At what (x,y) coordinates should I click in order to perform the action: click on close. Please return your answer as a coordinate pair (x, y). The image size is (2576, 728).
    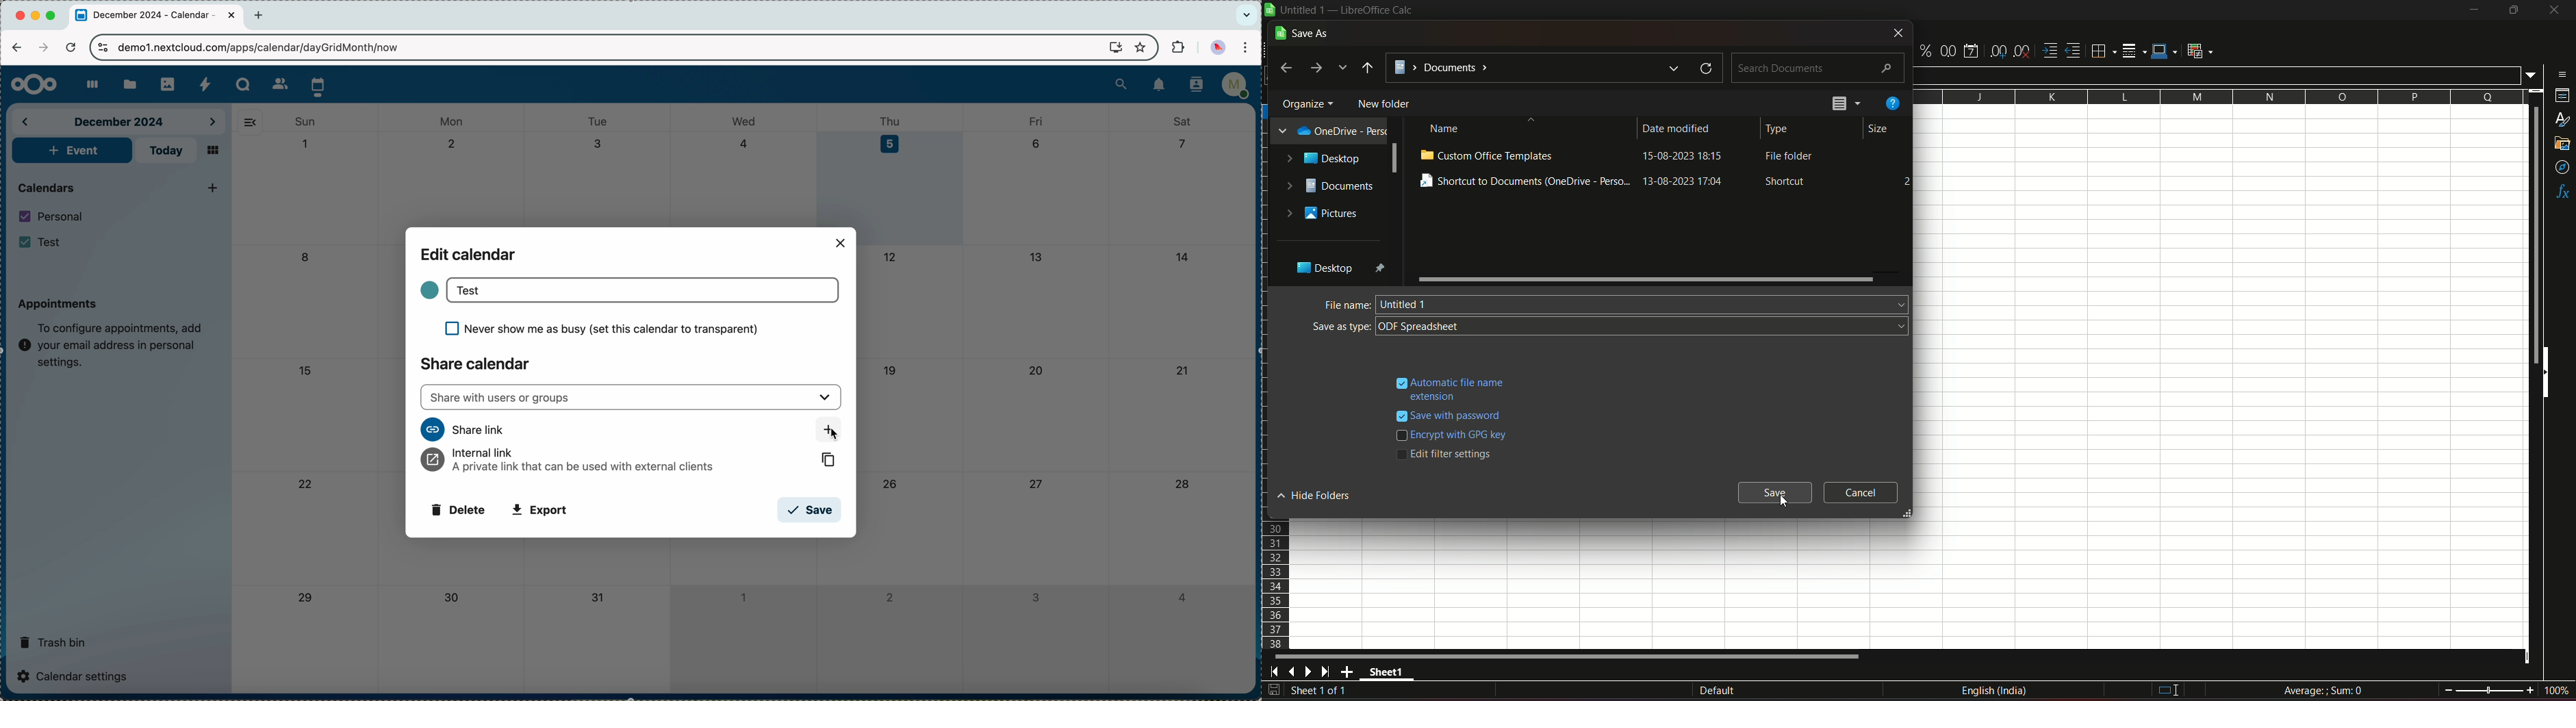
    Looking at the image, I should click on (1897, 34).